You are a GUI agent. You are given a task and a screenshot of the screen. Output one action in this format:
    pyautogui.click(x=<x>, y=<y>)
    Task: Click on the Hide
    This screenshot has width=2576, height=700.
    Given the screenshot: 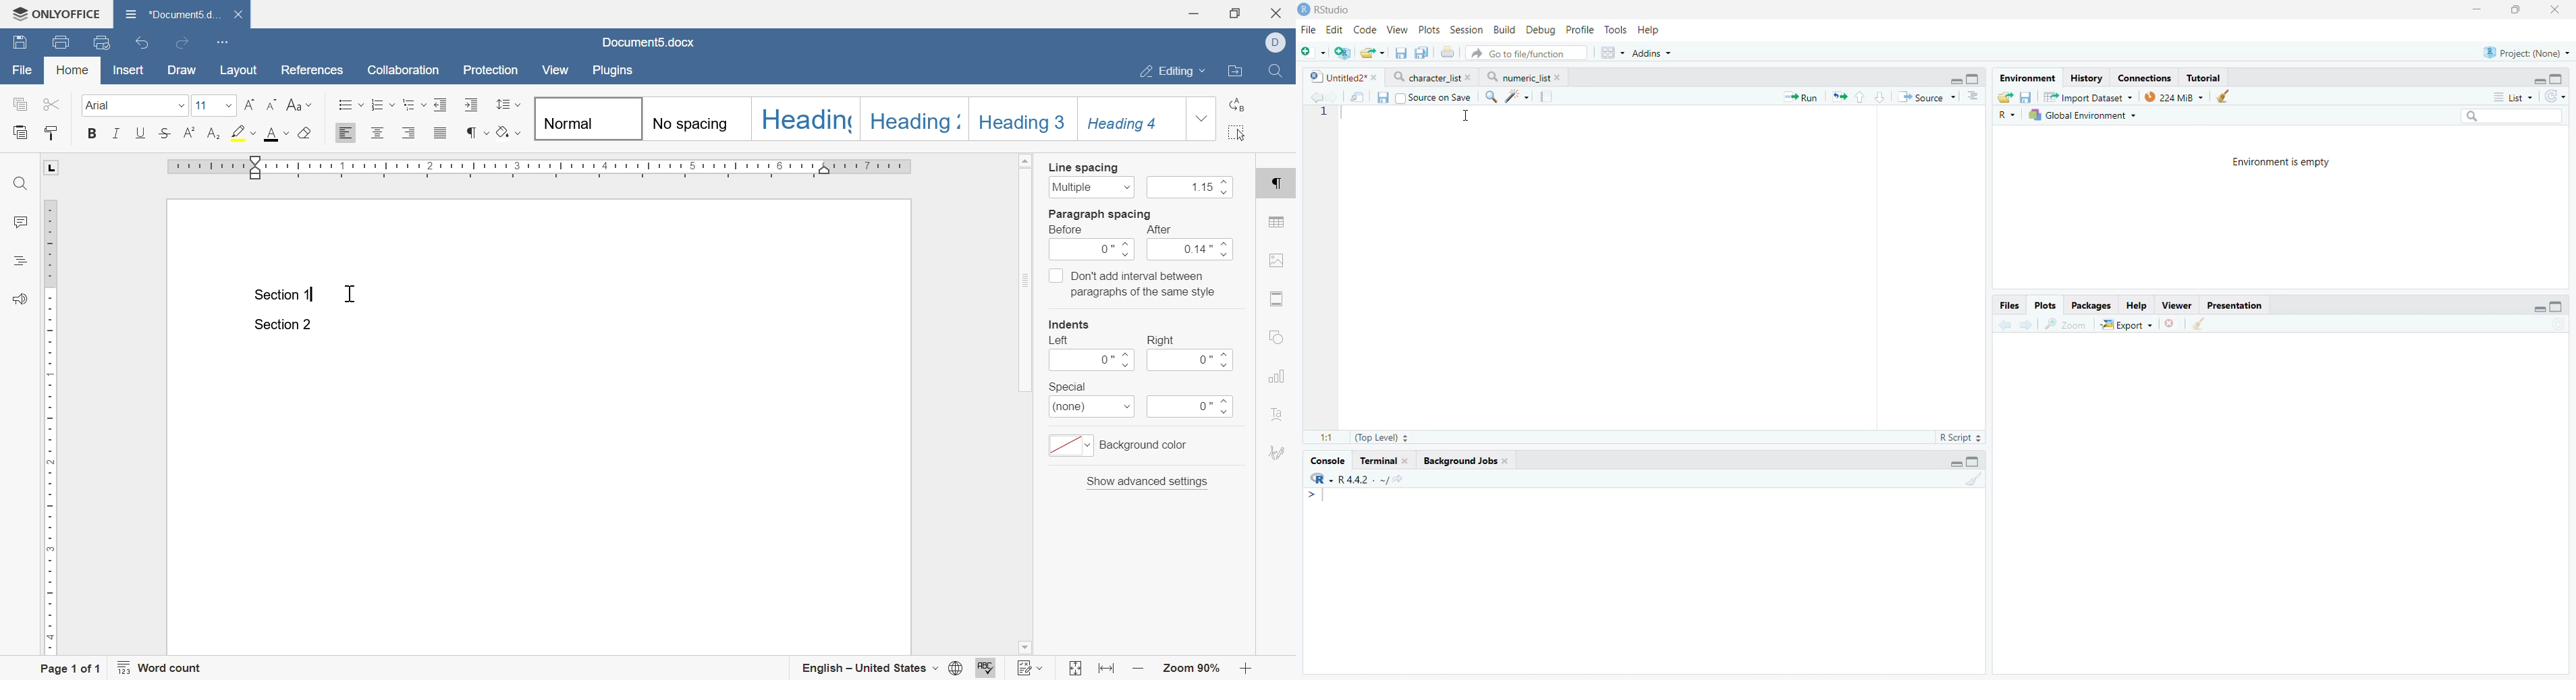 What is the action you would take?
    pyautogui.click(x=2538, y=80)
    